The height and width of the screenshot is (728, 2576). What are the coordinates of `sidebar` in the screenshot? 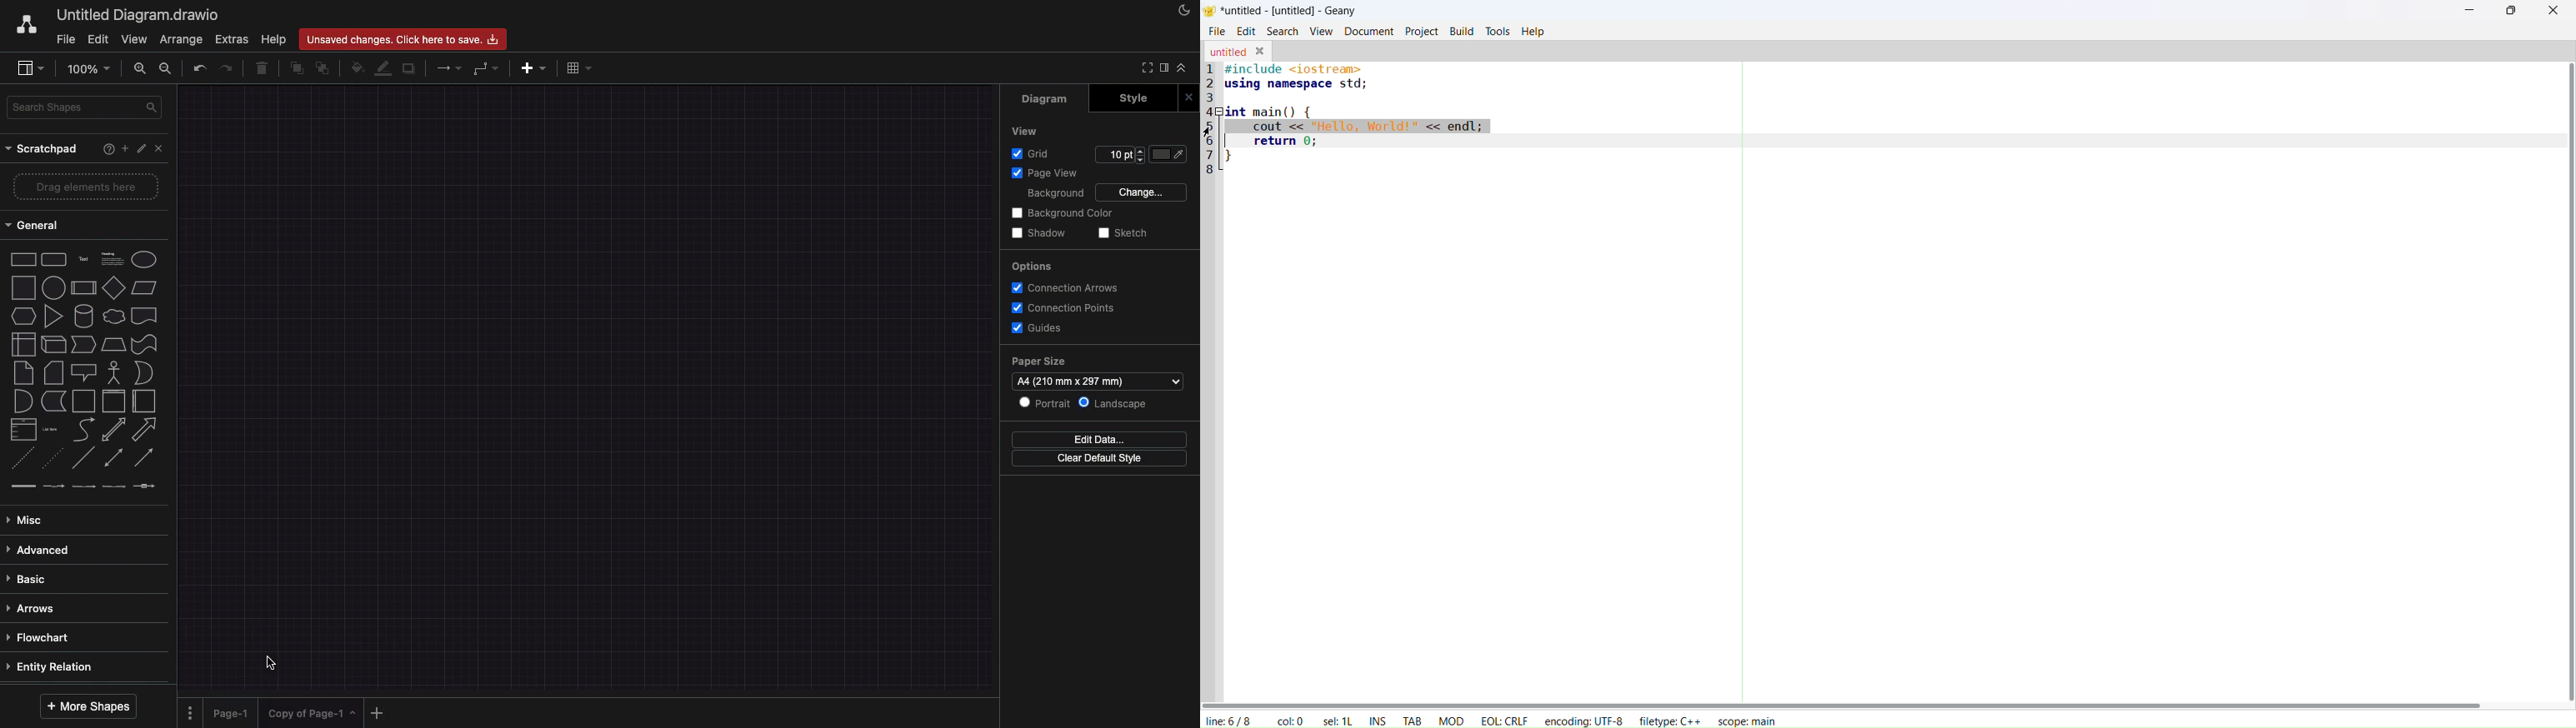 It's located at (30, 69).